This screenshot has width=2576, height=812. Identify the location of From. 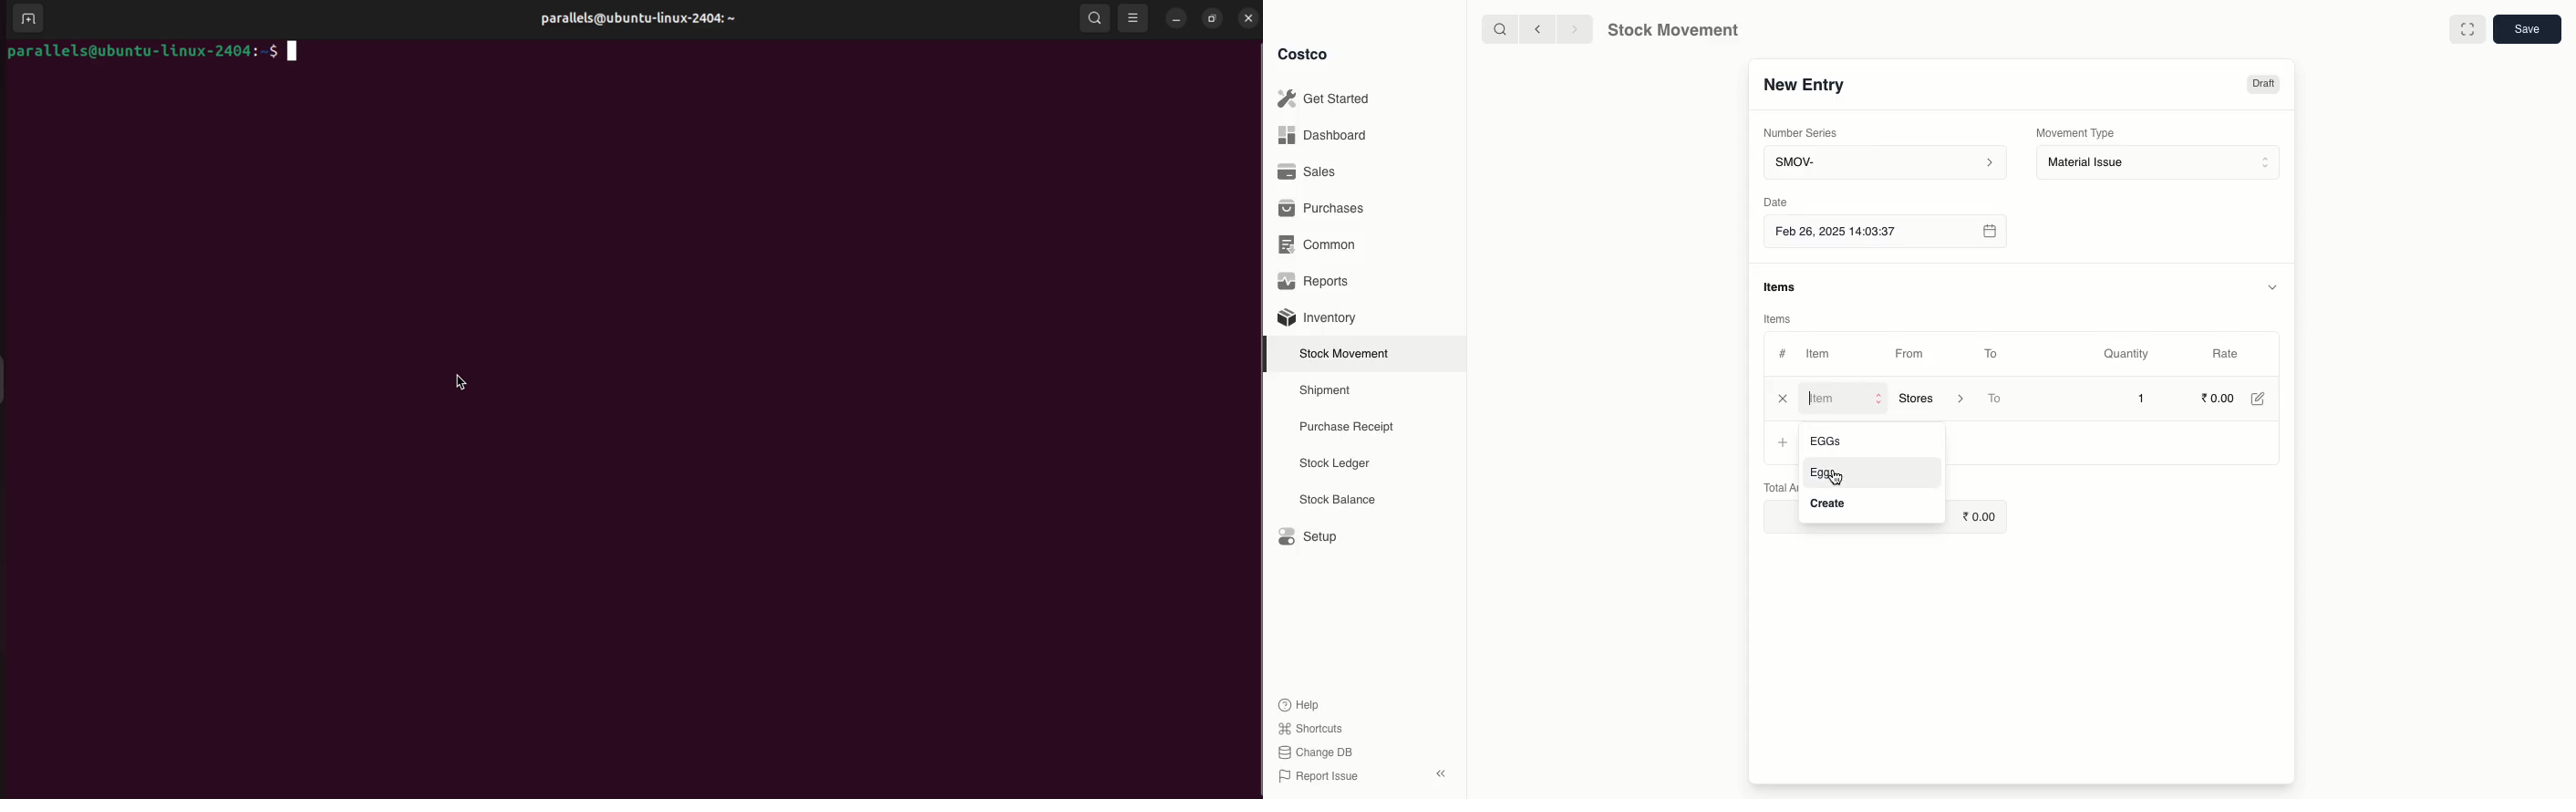
(1916, 357).